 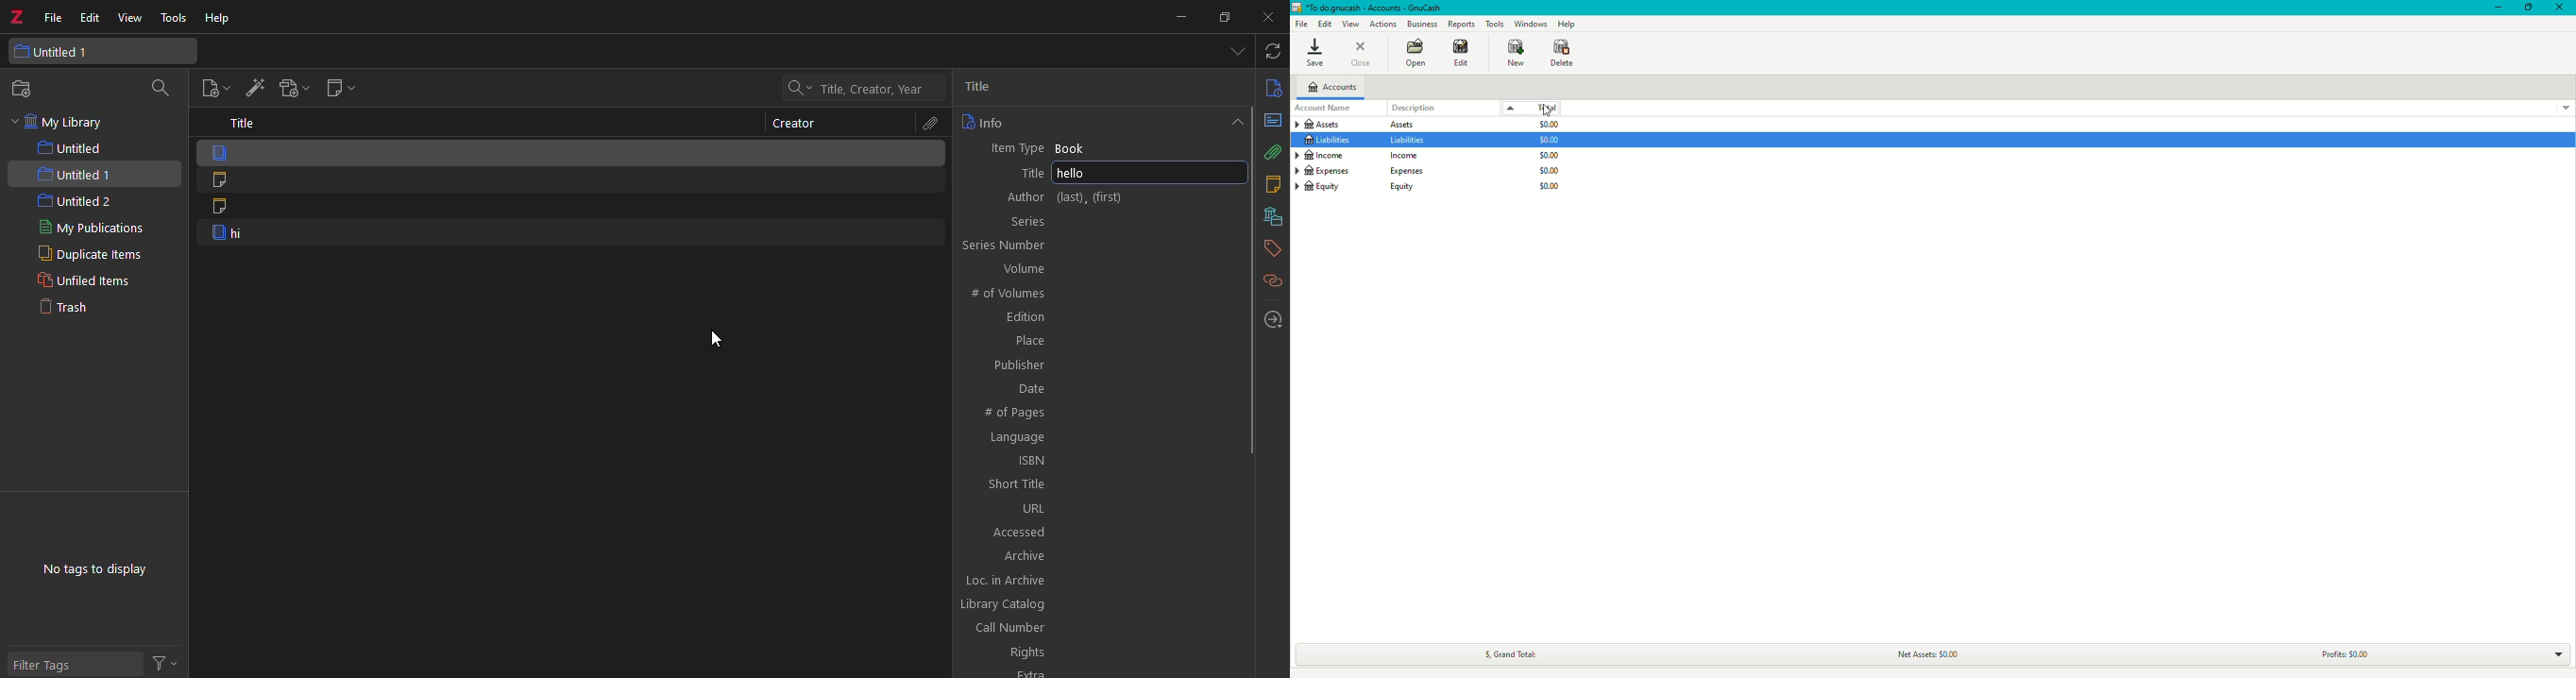 What do you see at coordinates (26, 89) in the screenshot?
I see `new collection` at bounding box center [26, 89].